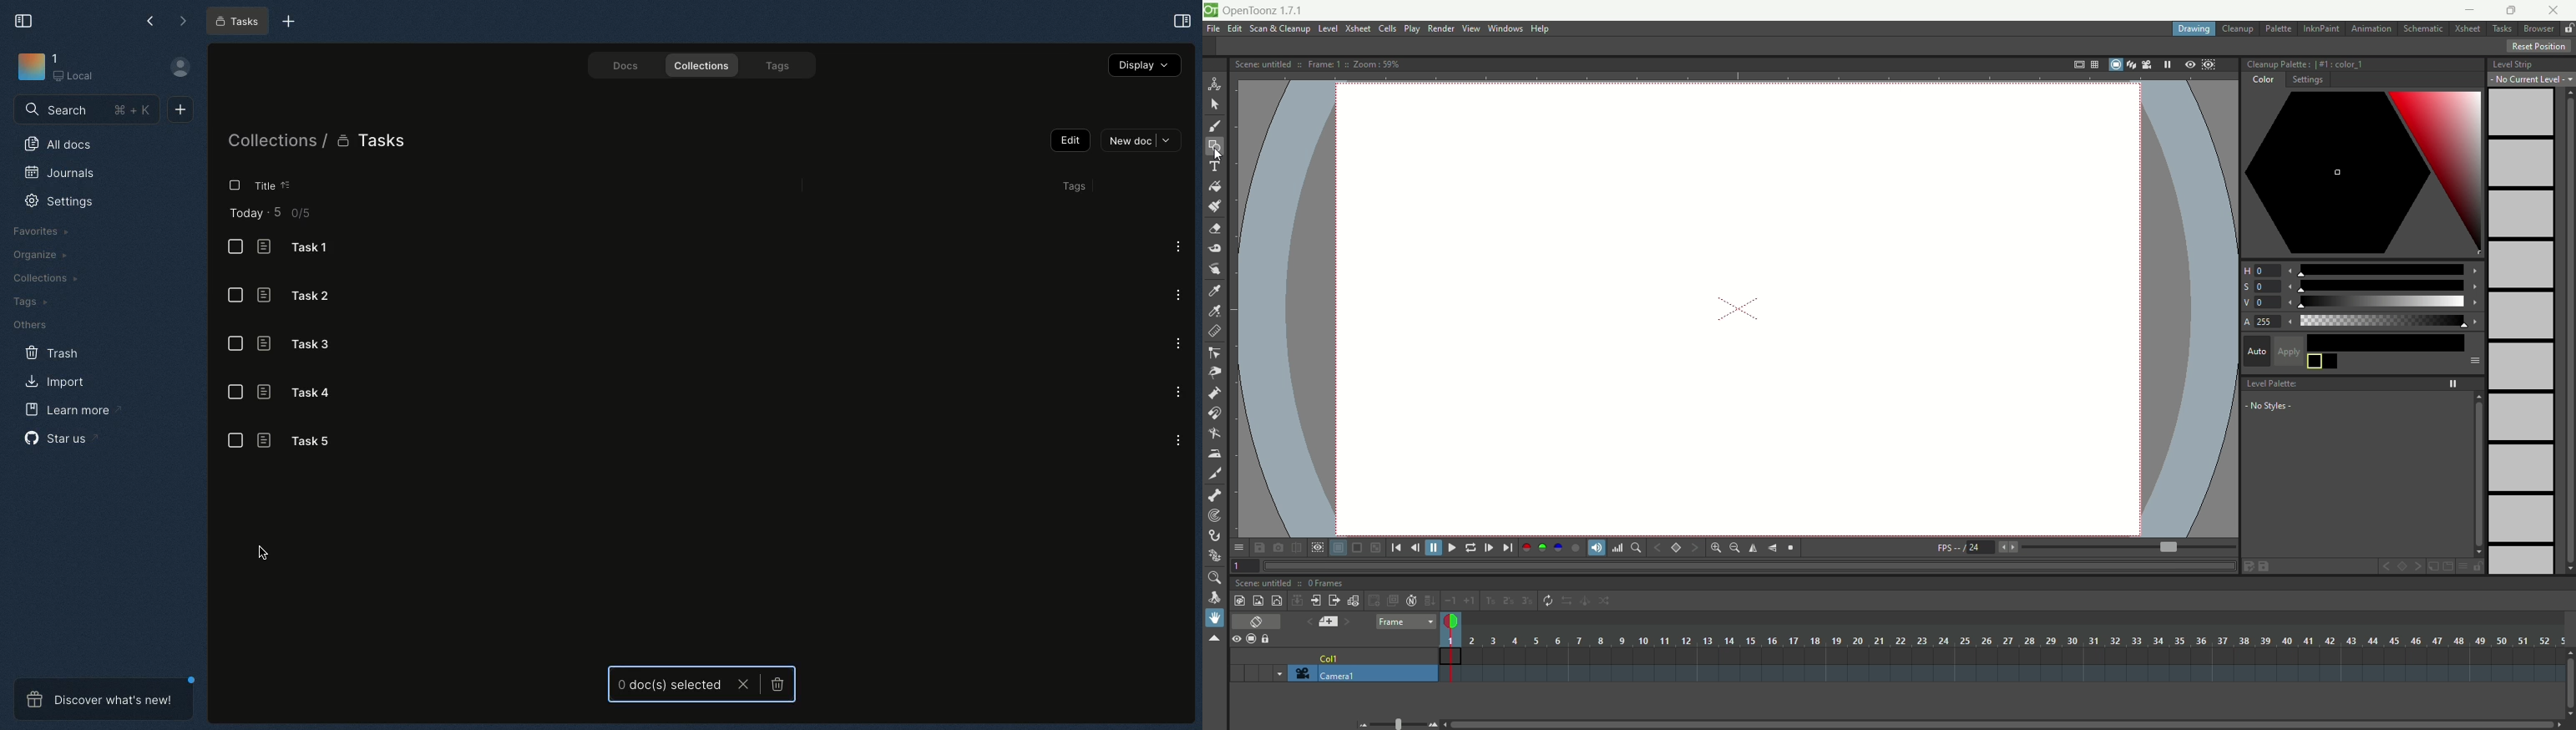 This screenshot has width=2576, height=756. Describe the element at coordinates (1434, 548) in the screenshot. I see `pause` at that location.